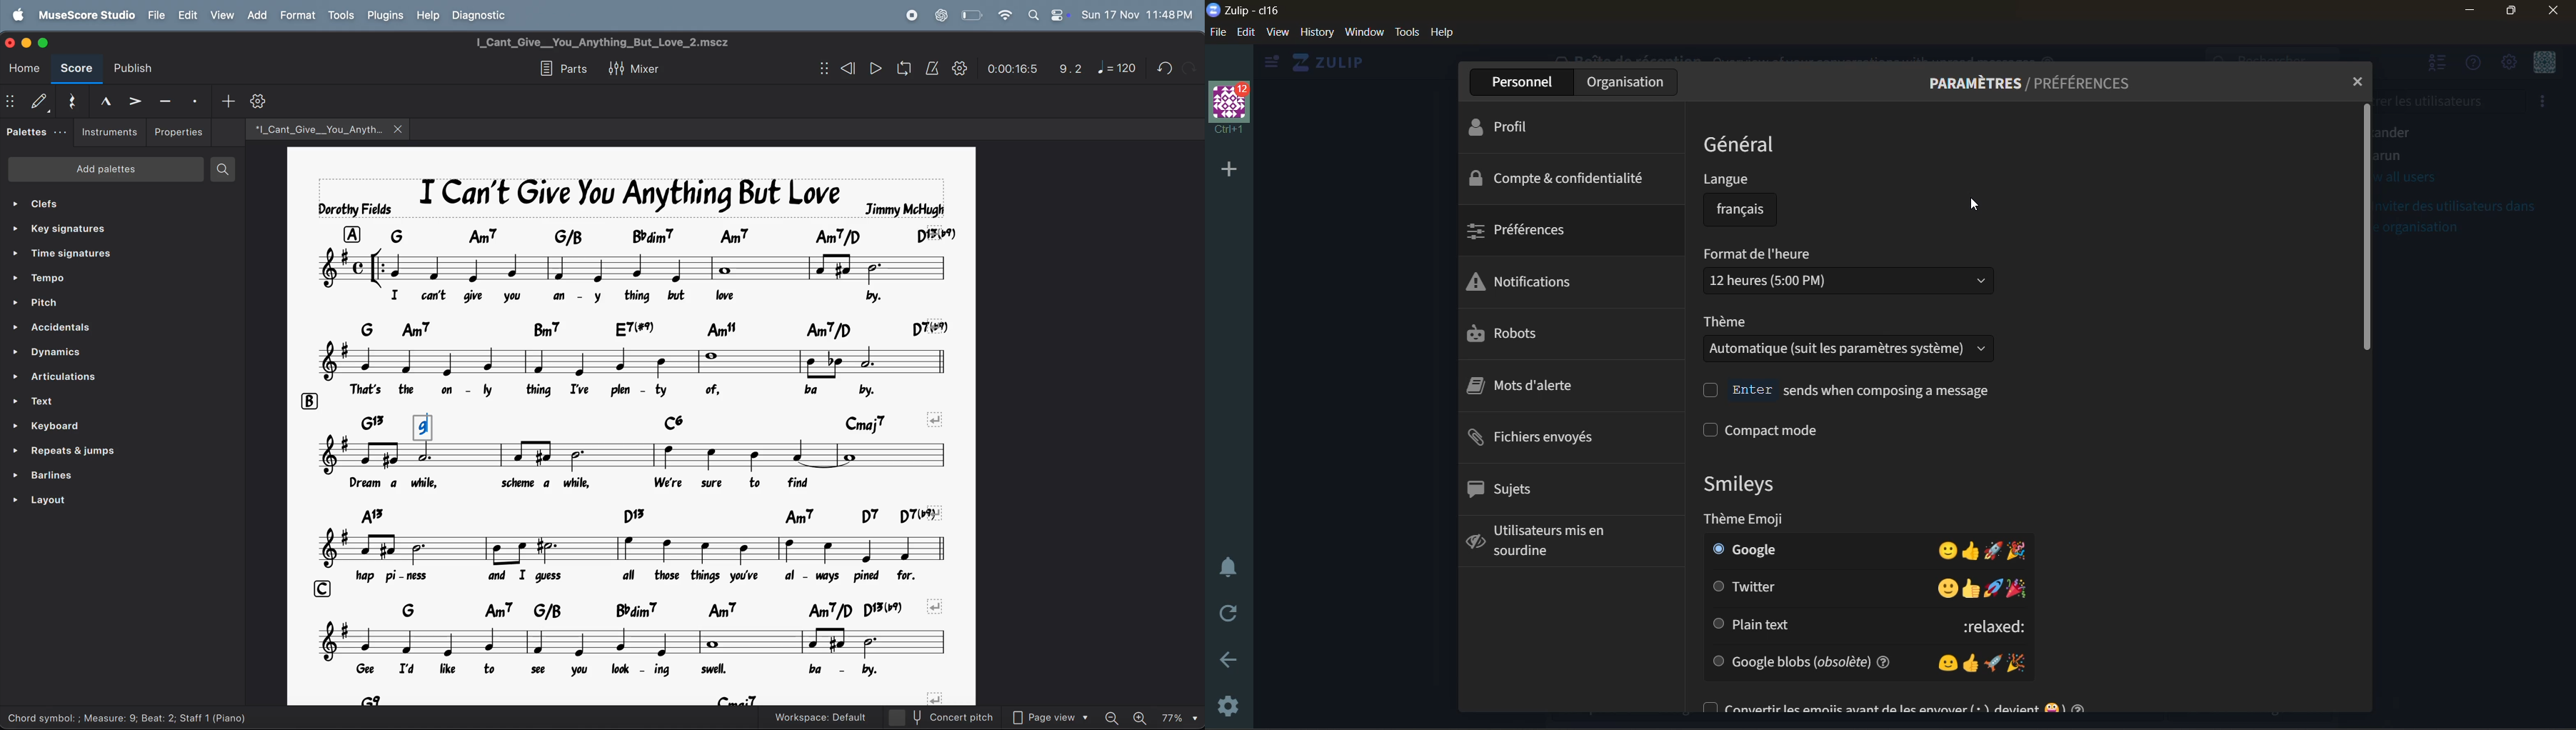 This screenshot has width=2576, height=756. I want to click on file, so click(158, 15).